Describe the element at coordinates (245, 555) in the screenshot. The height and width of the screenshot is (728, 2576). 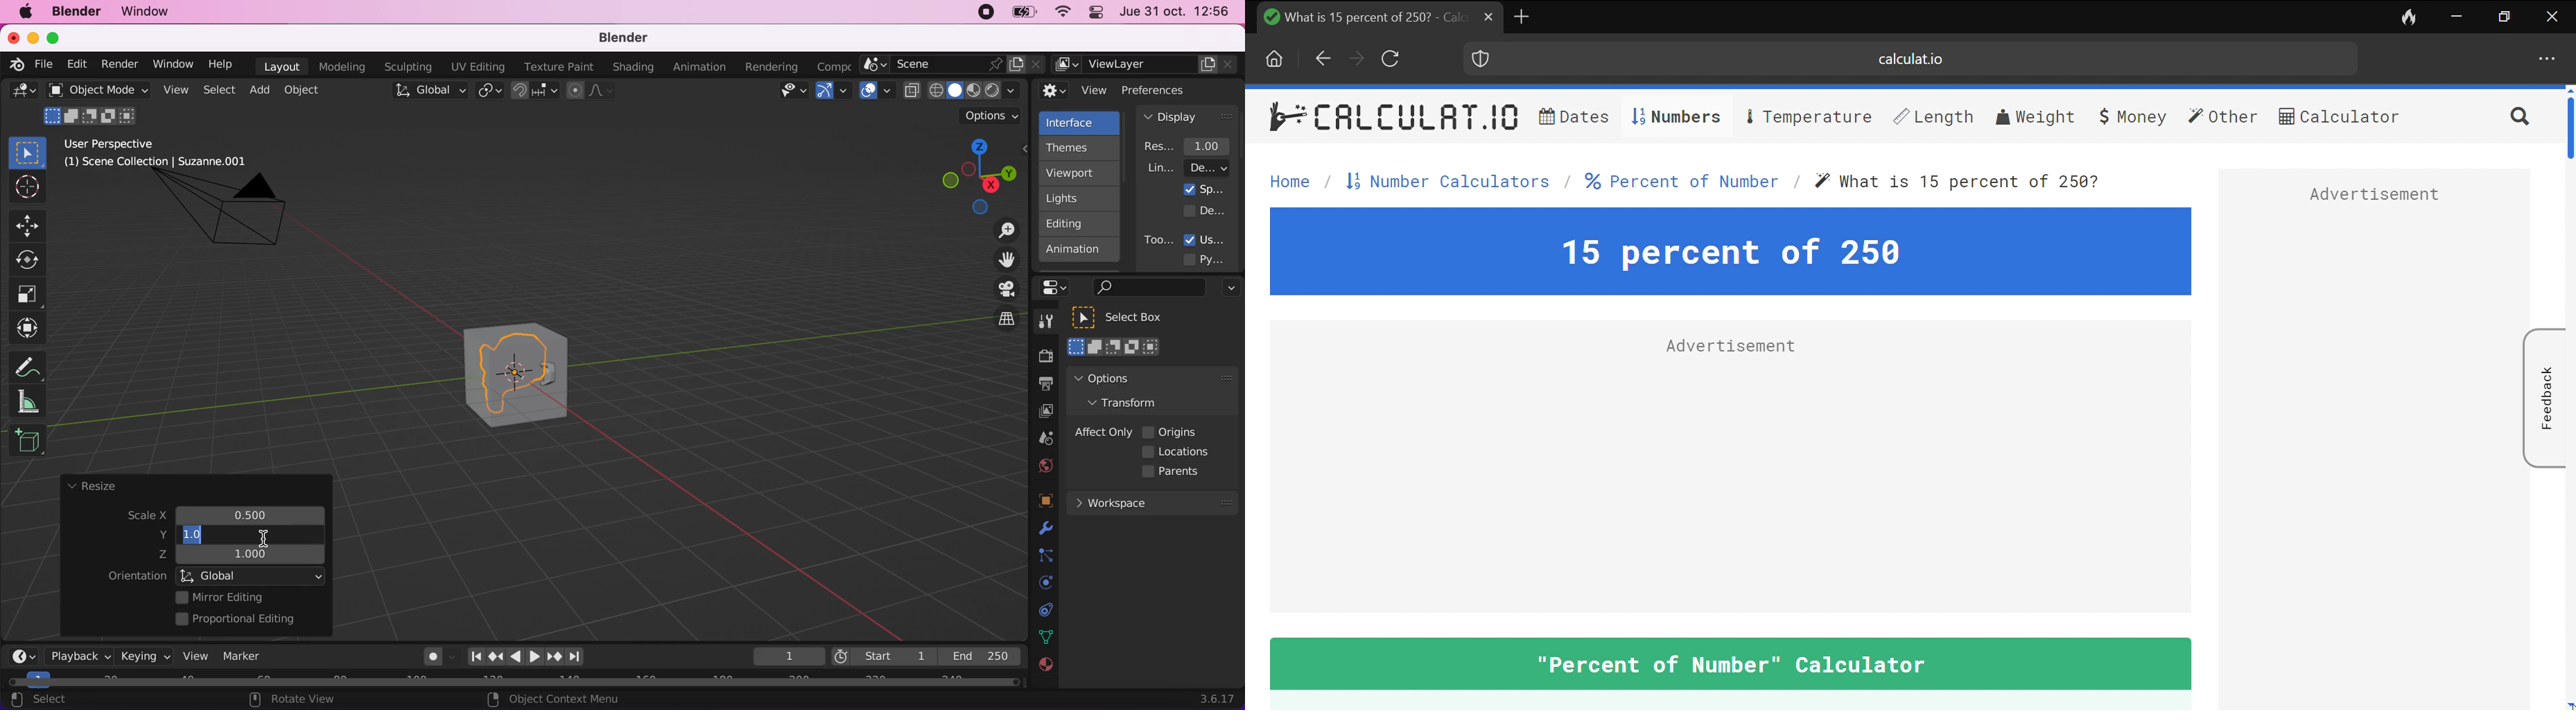
I see `z` at that location.